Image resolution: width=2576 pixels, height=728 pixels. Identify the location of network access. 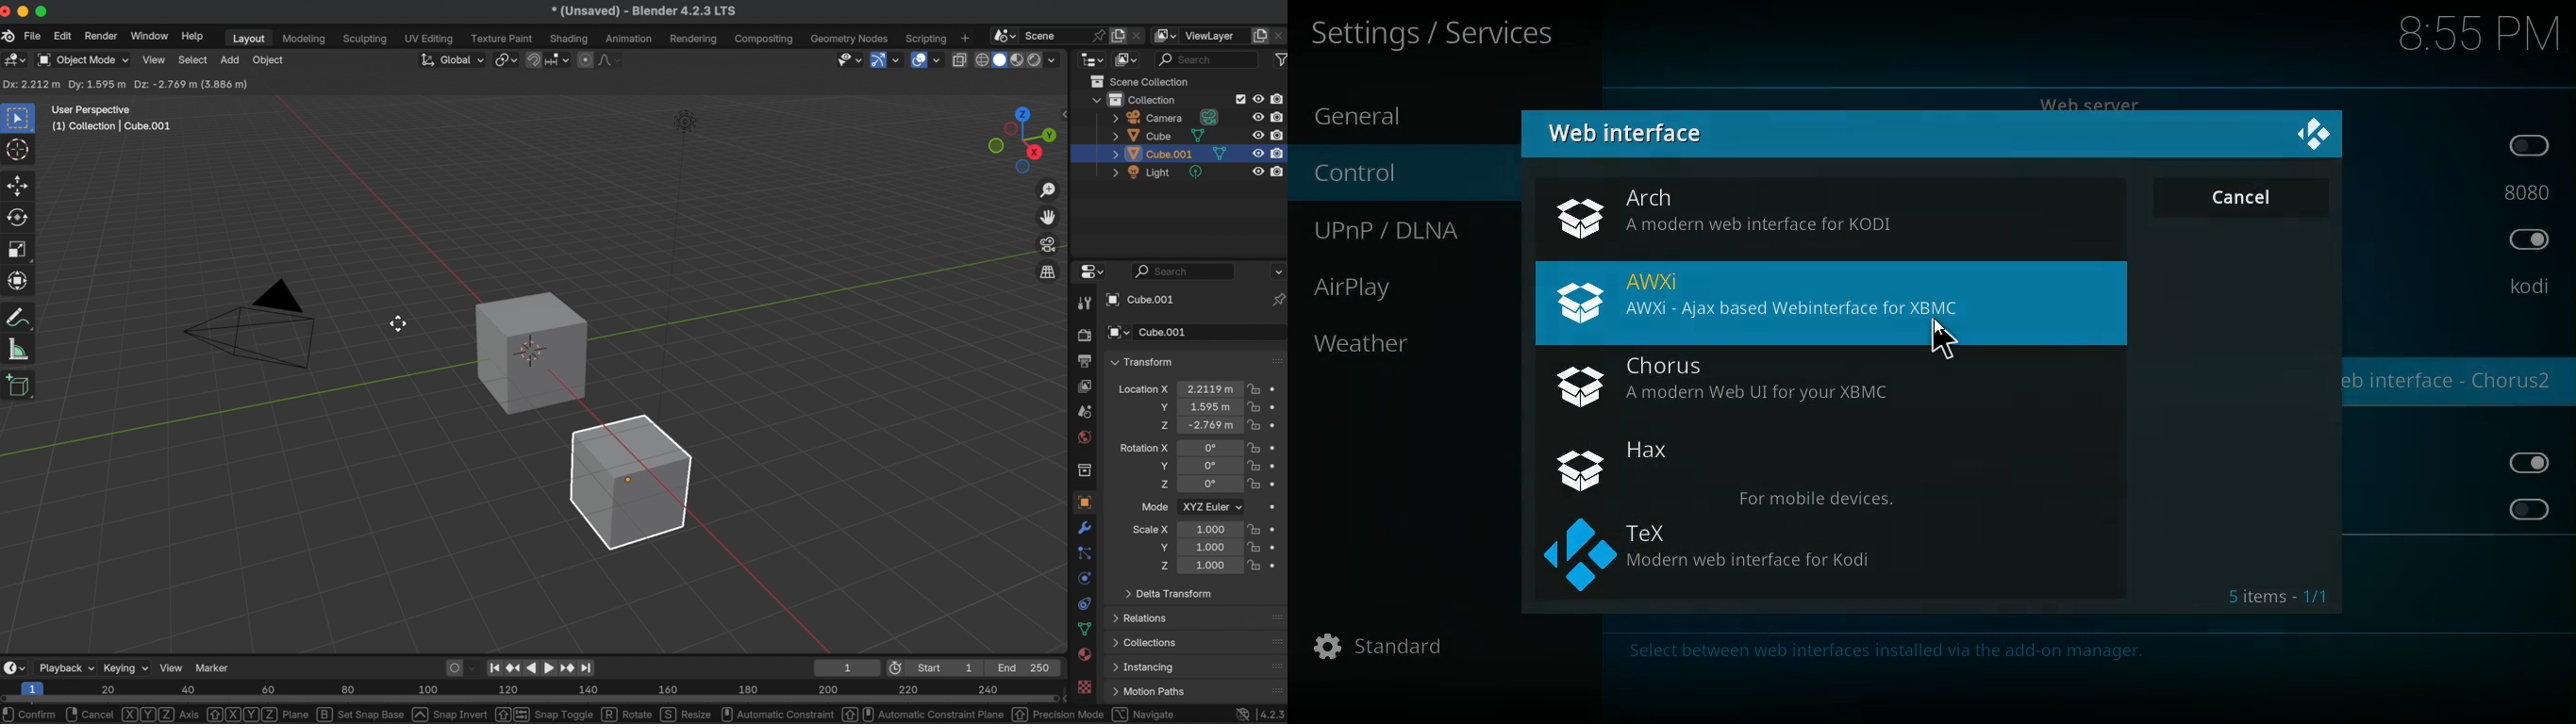
(1241, 713).